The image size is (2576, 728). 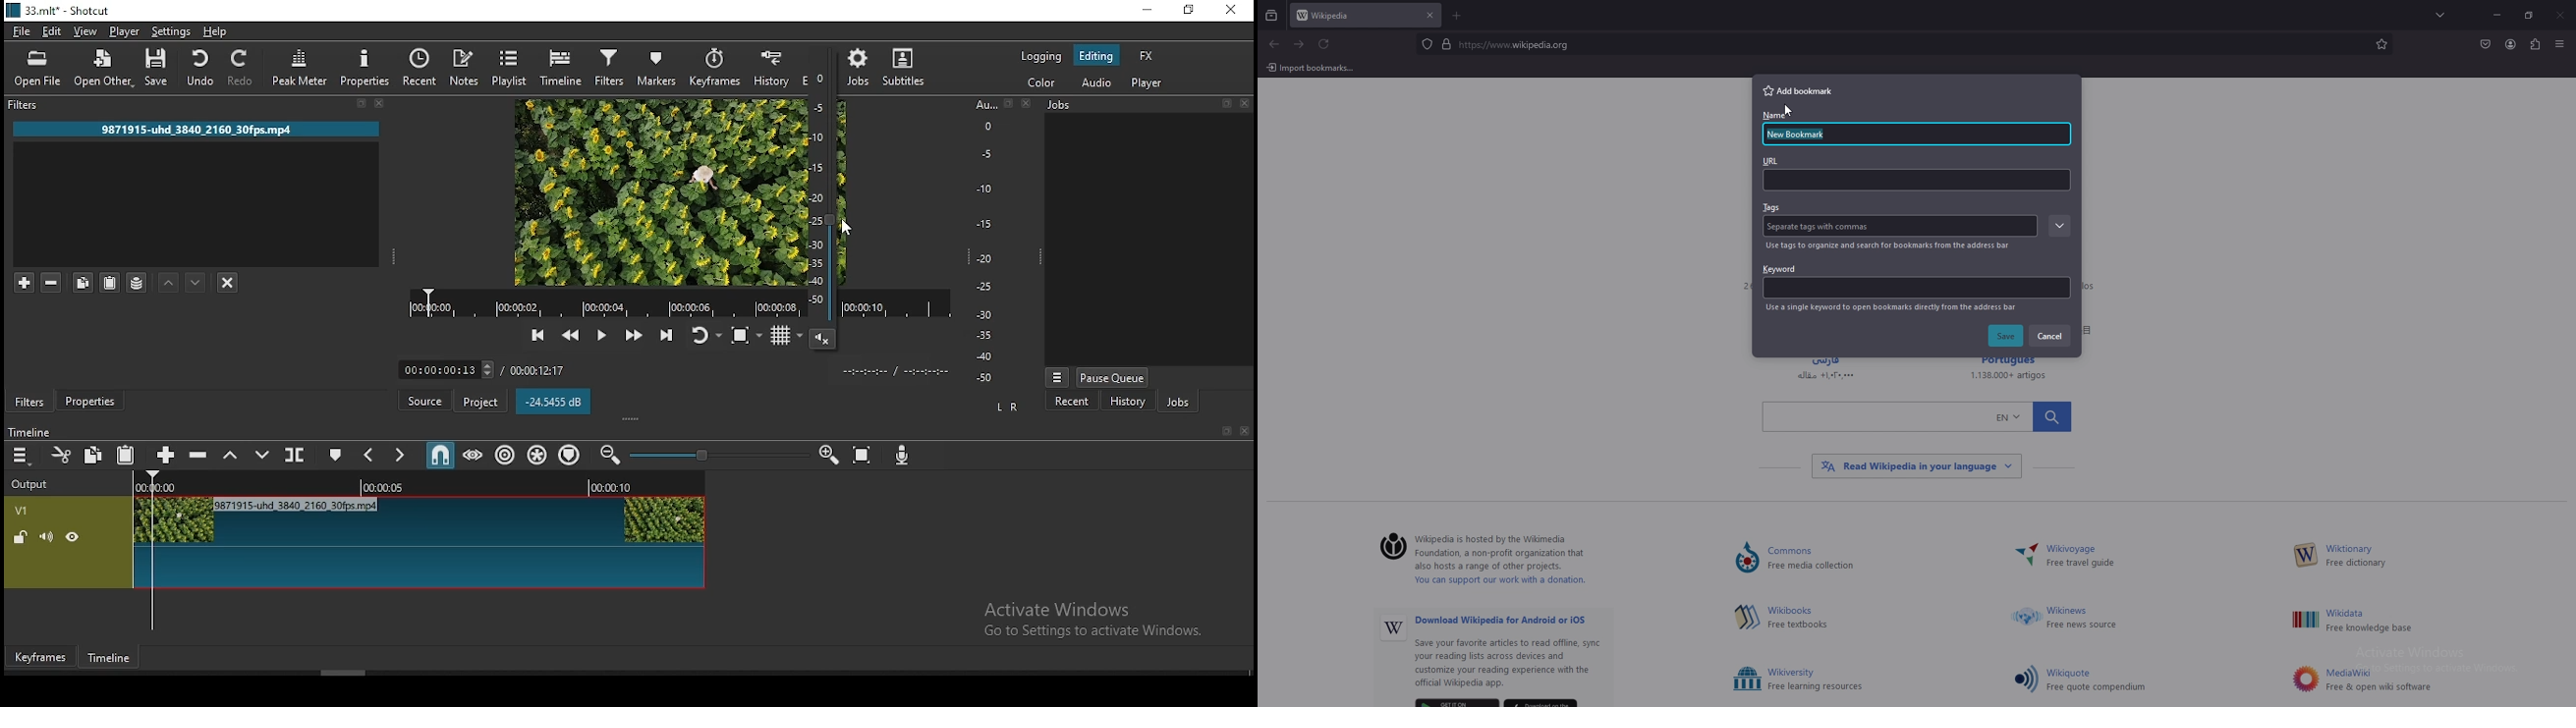 What do you see at coordinates (1430, 15) in the screenshot?
I see `close tab` at bounding box center [1430, 15].